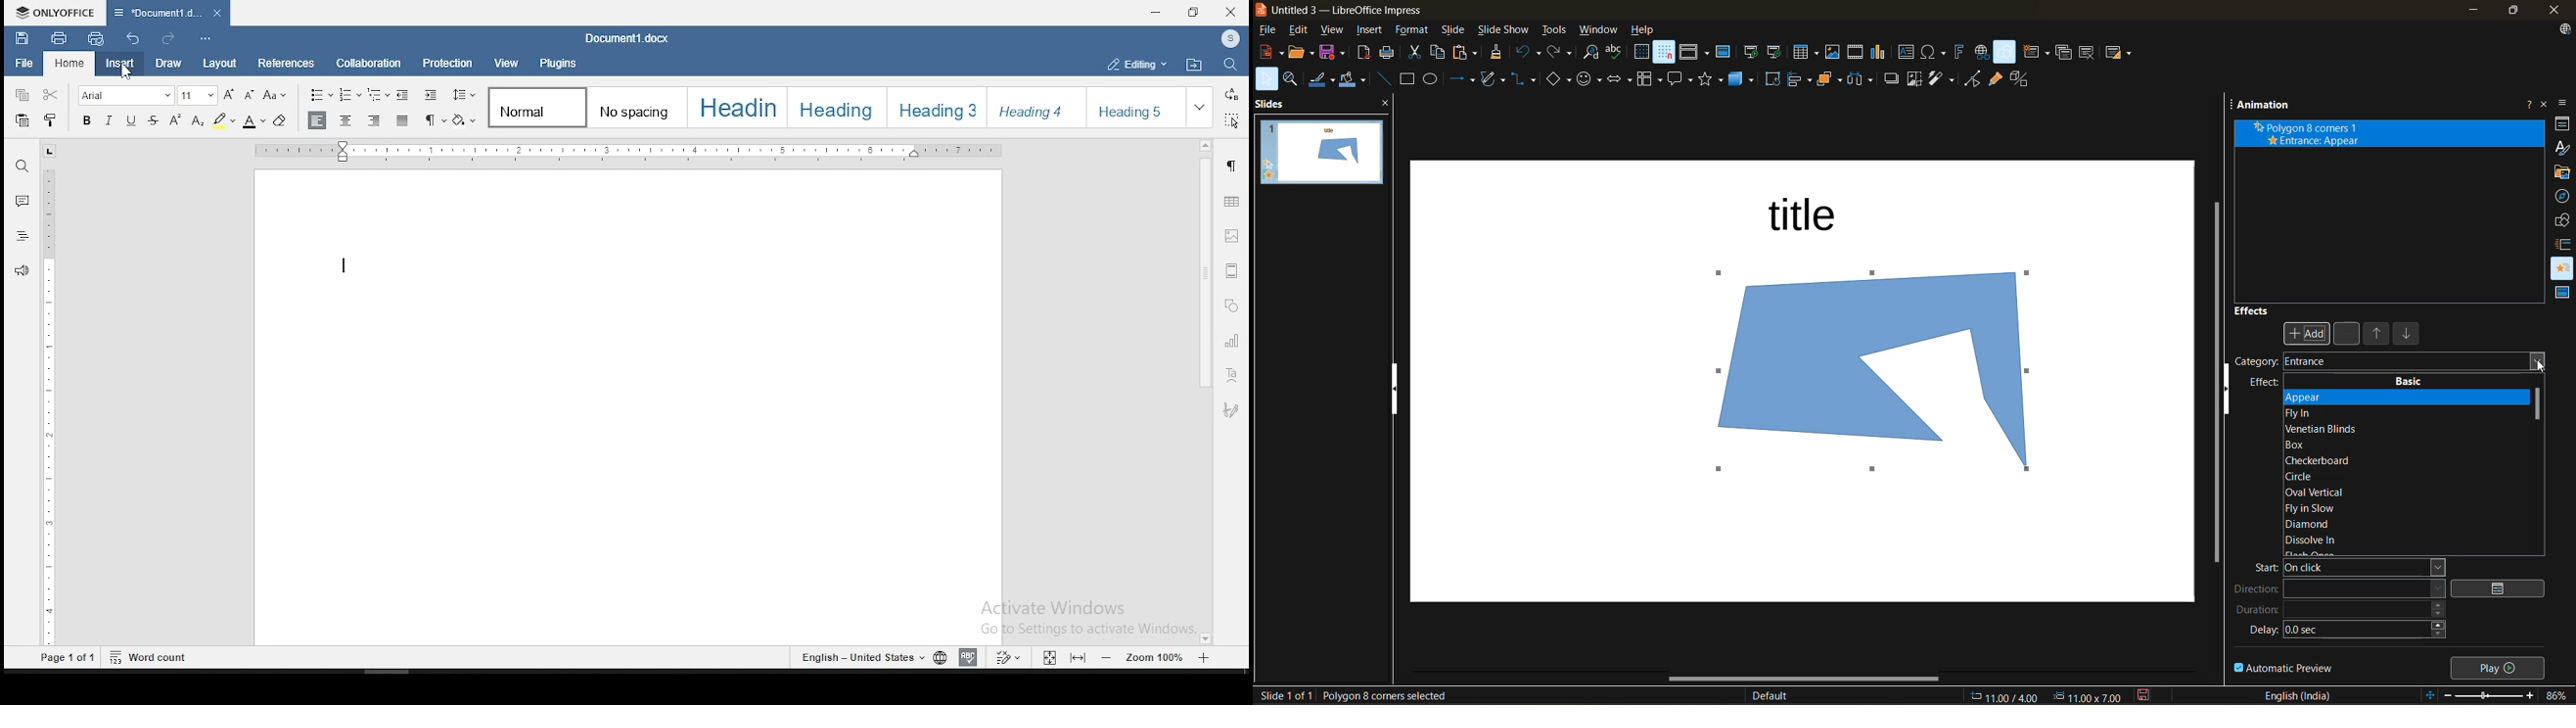 The image size is (2576, 728). What do you see at coordinates (1230, 306) in the screenshot?
I see `shapes settings` at bounding box center [1230, 306].